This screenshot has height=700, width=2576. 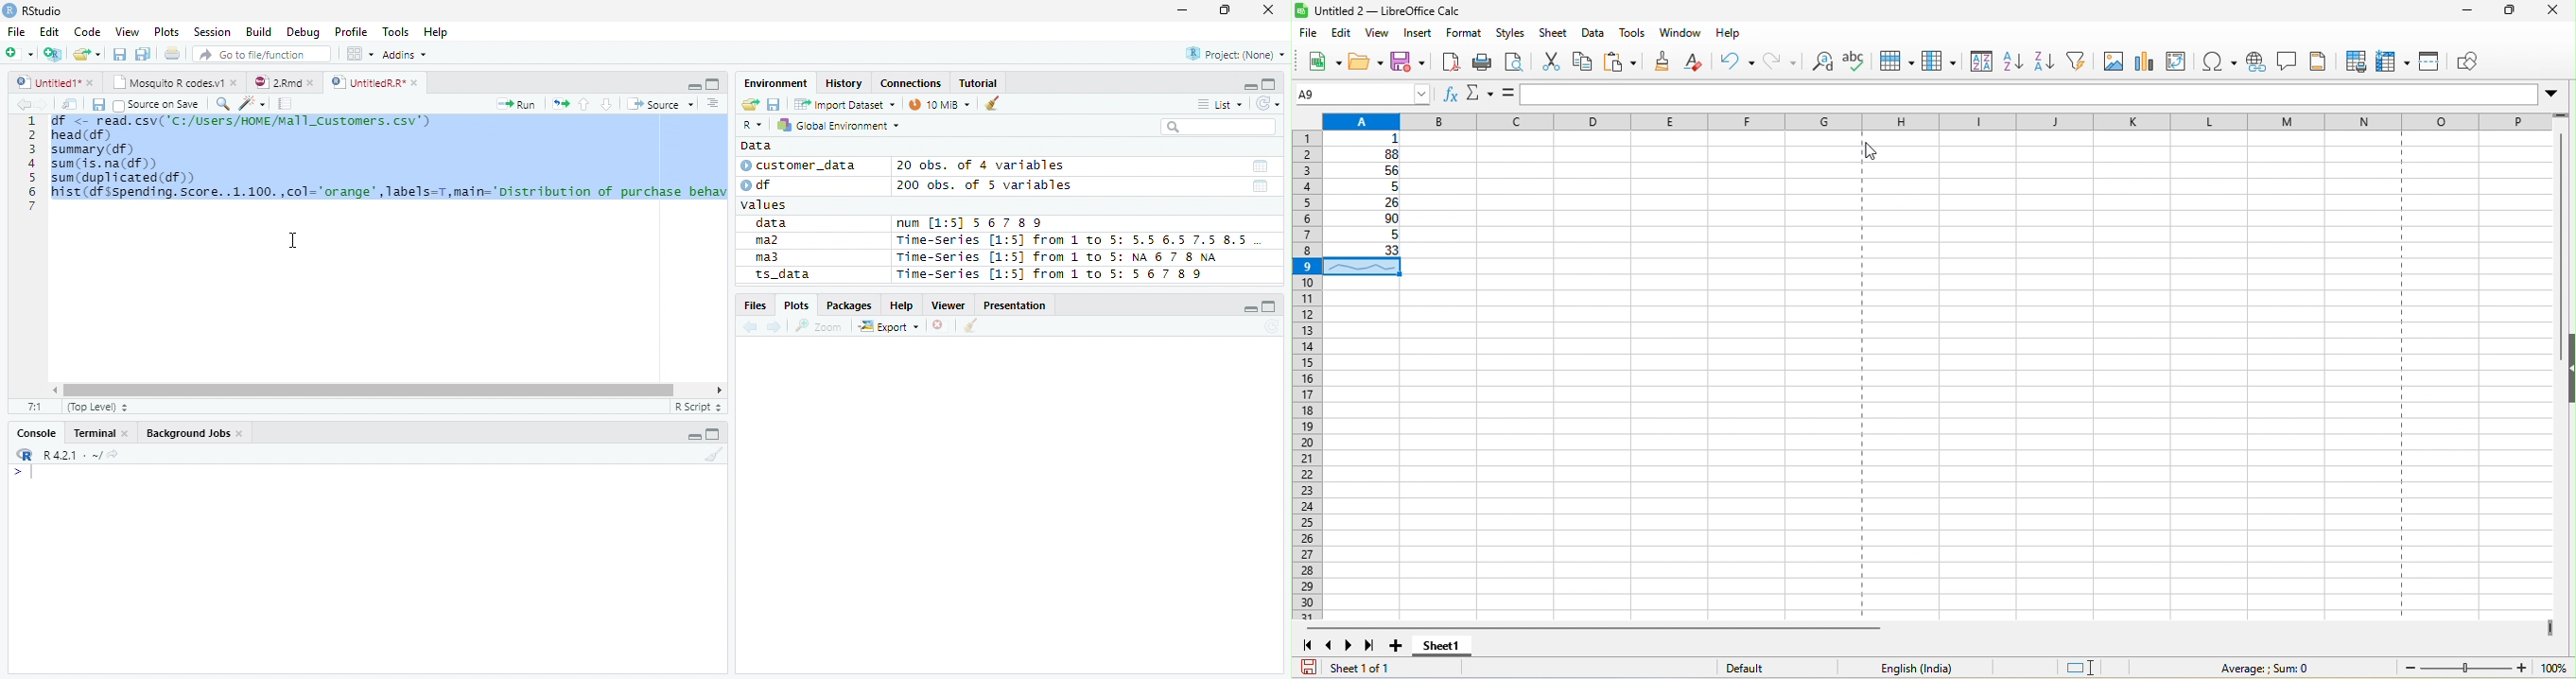 I want to click on Scroll, so click(x=385, y=392).